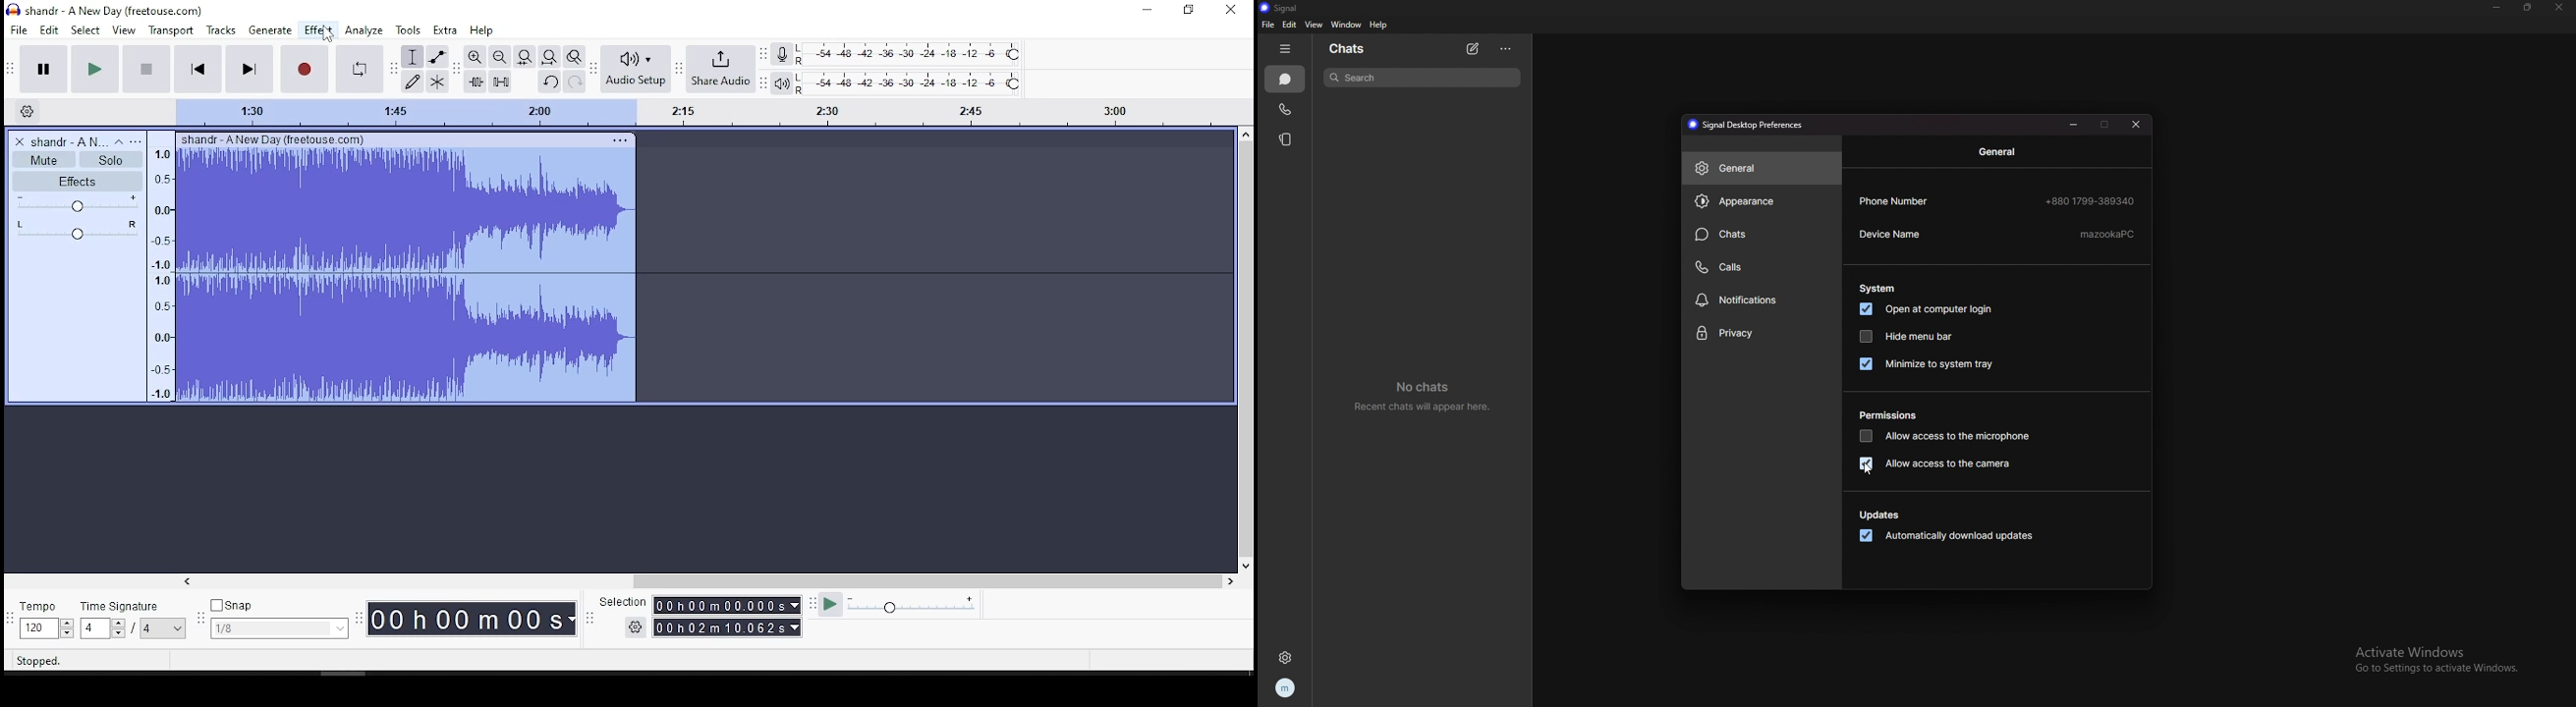 This screenshot has width=2576, height=728. I want to click on open menu, so click(138, 140).